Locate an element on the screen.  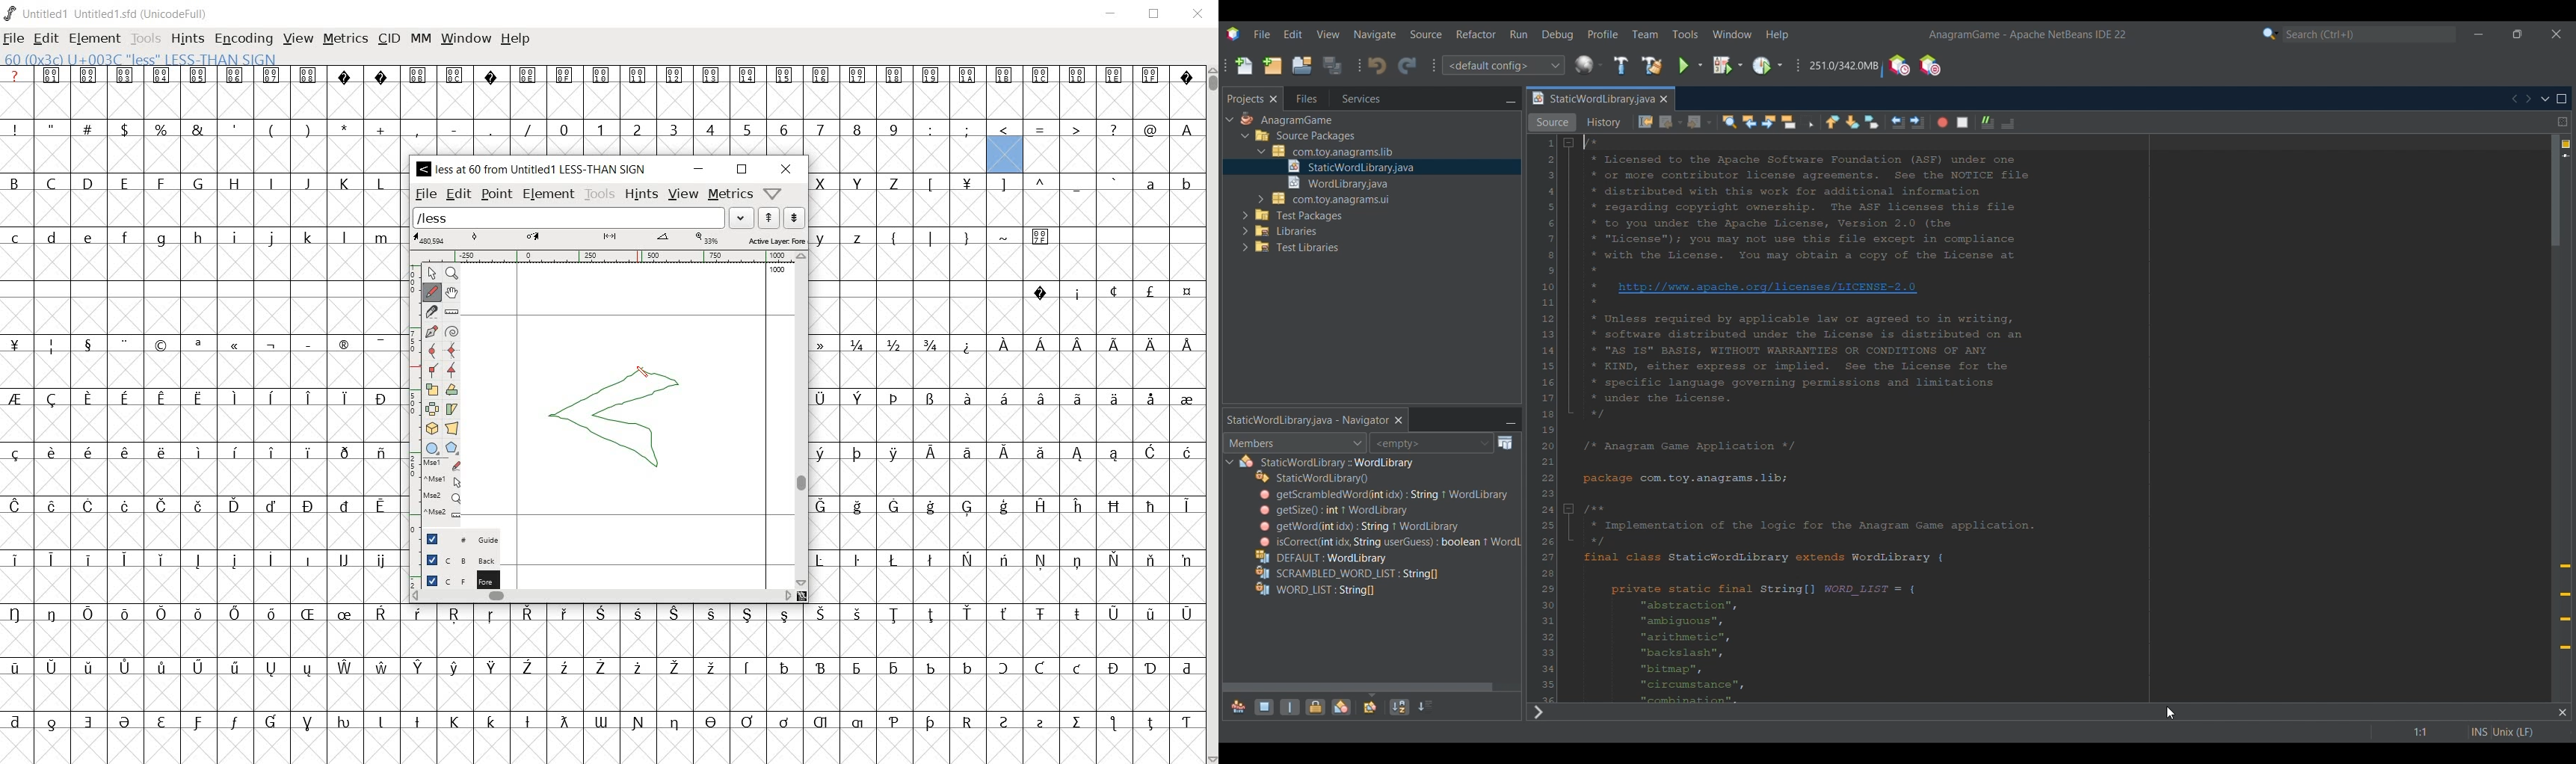
selected cell is located at coordinates (1004, 156).